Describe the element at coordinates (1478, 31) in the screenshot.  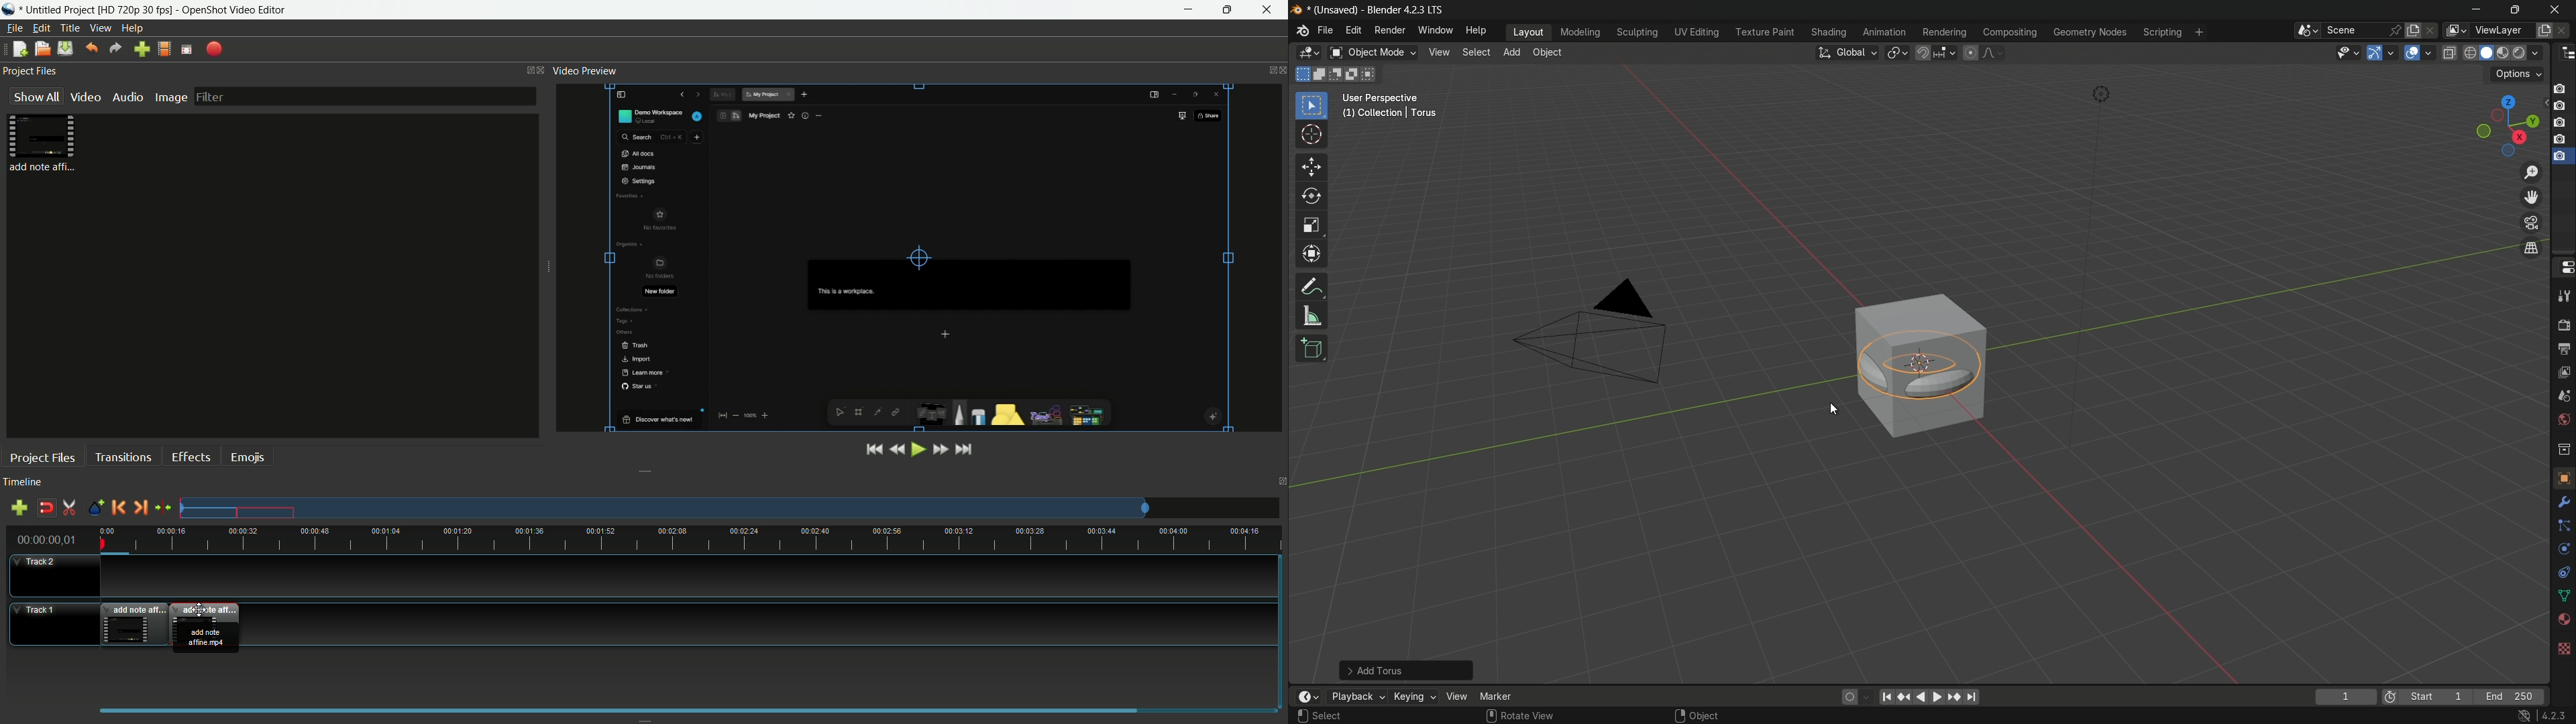
I see `help menu` at that location.